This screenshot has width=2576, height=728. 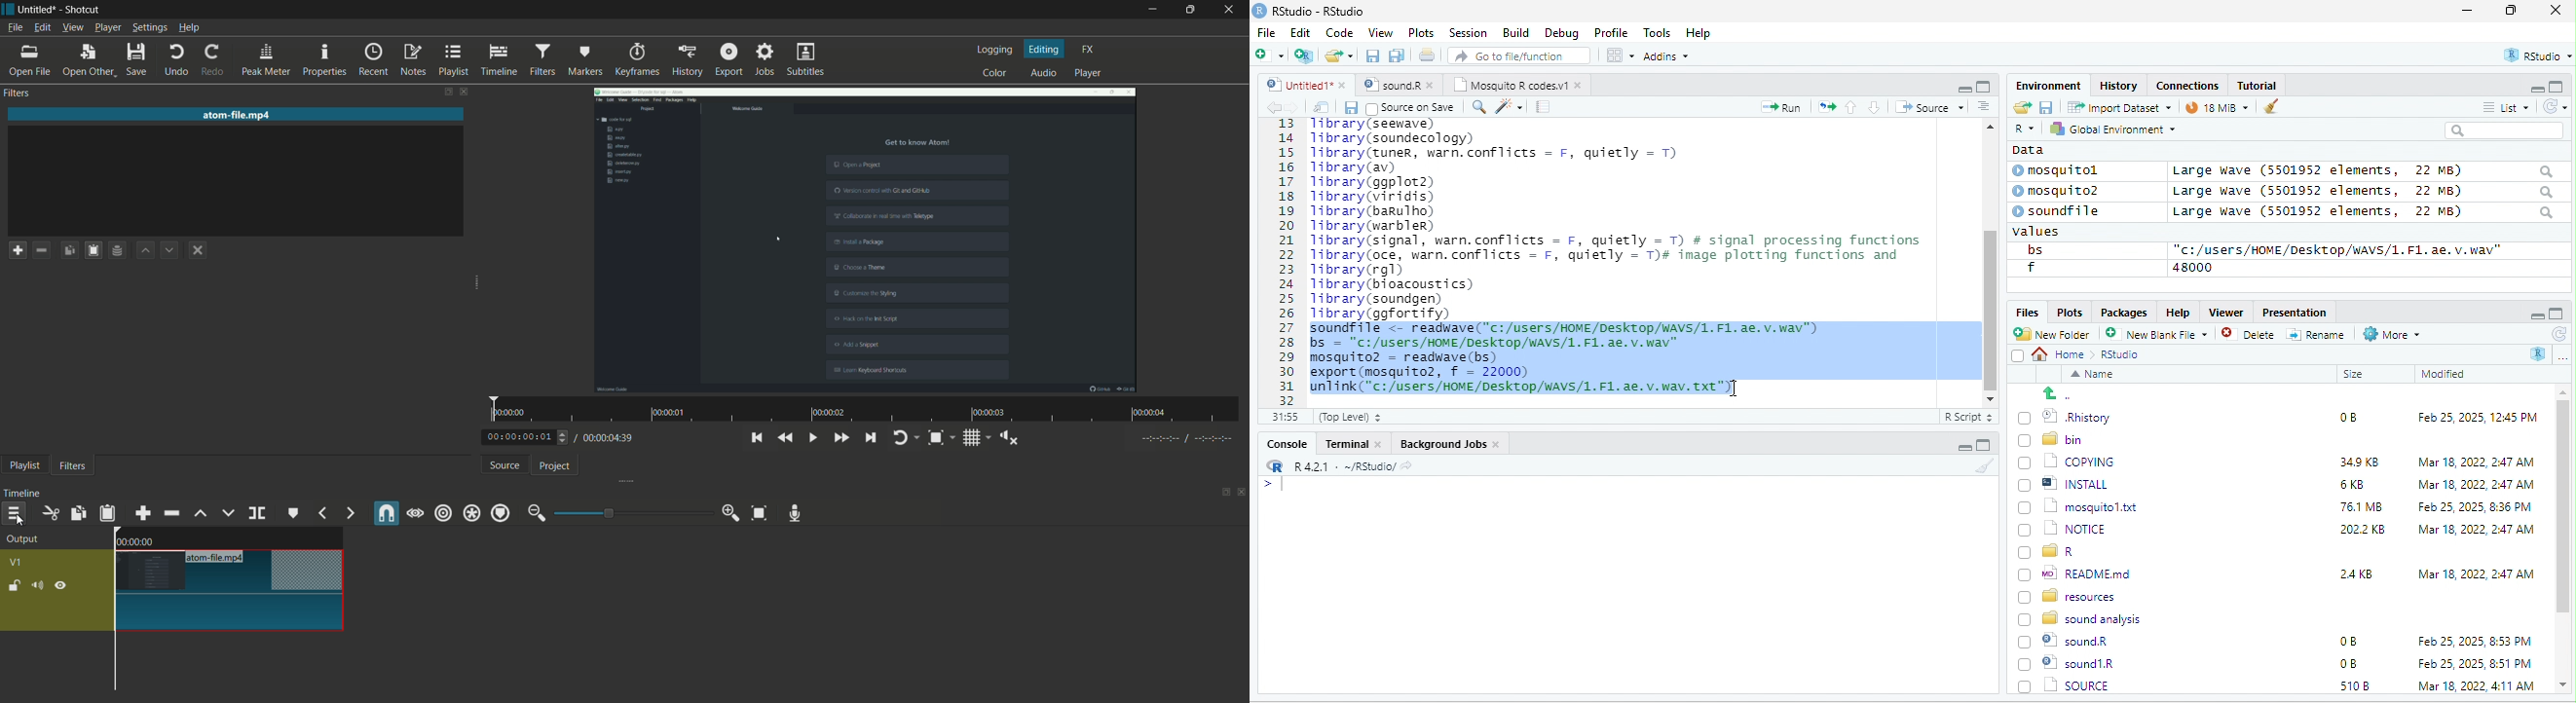 What do you see at coordinates (50, 514) in the screenshot?
I see `cut` at bounding box center [50, 514].